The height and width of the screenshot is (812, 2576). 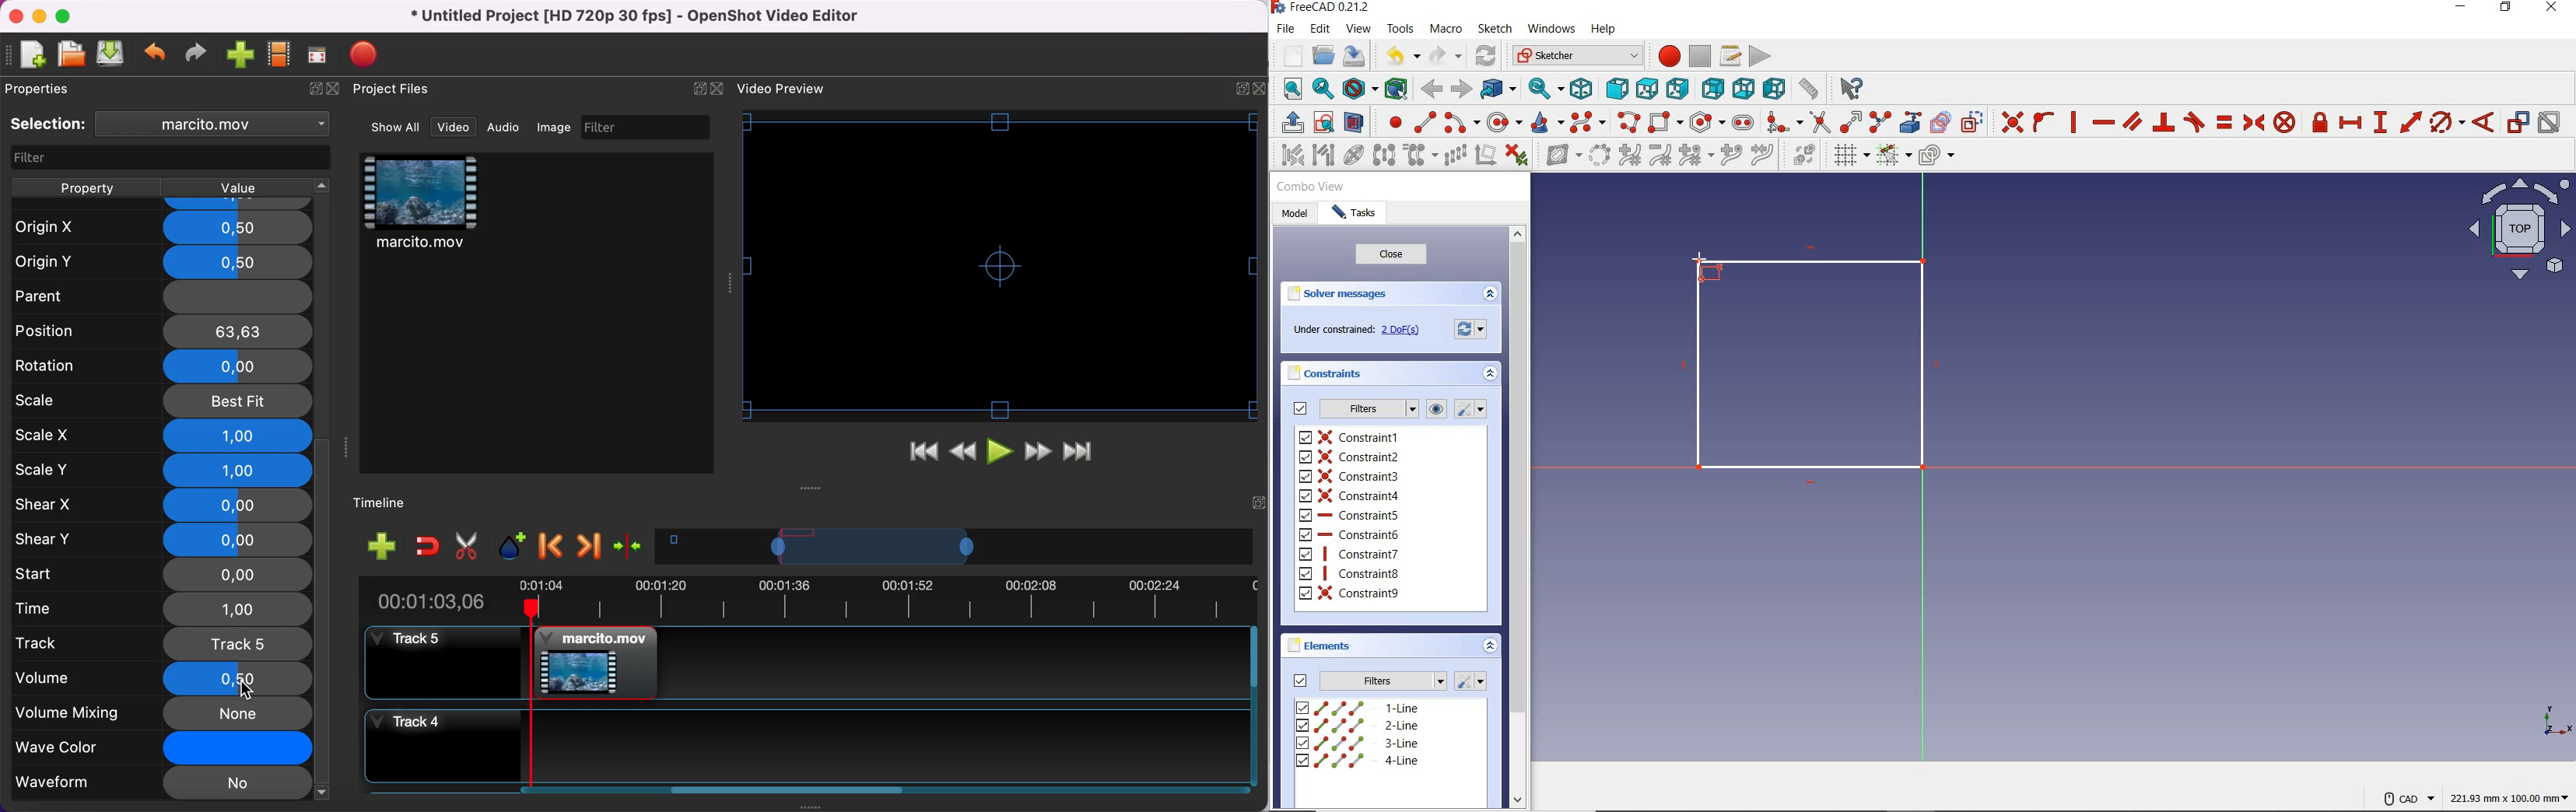 What do you see at coordinates (248, 689) in the screenshot?
I see `cursor` at bounding box center [248, 689].